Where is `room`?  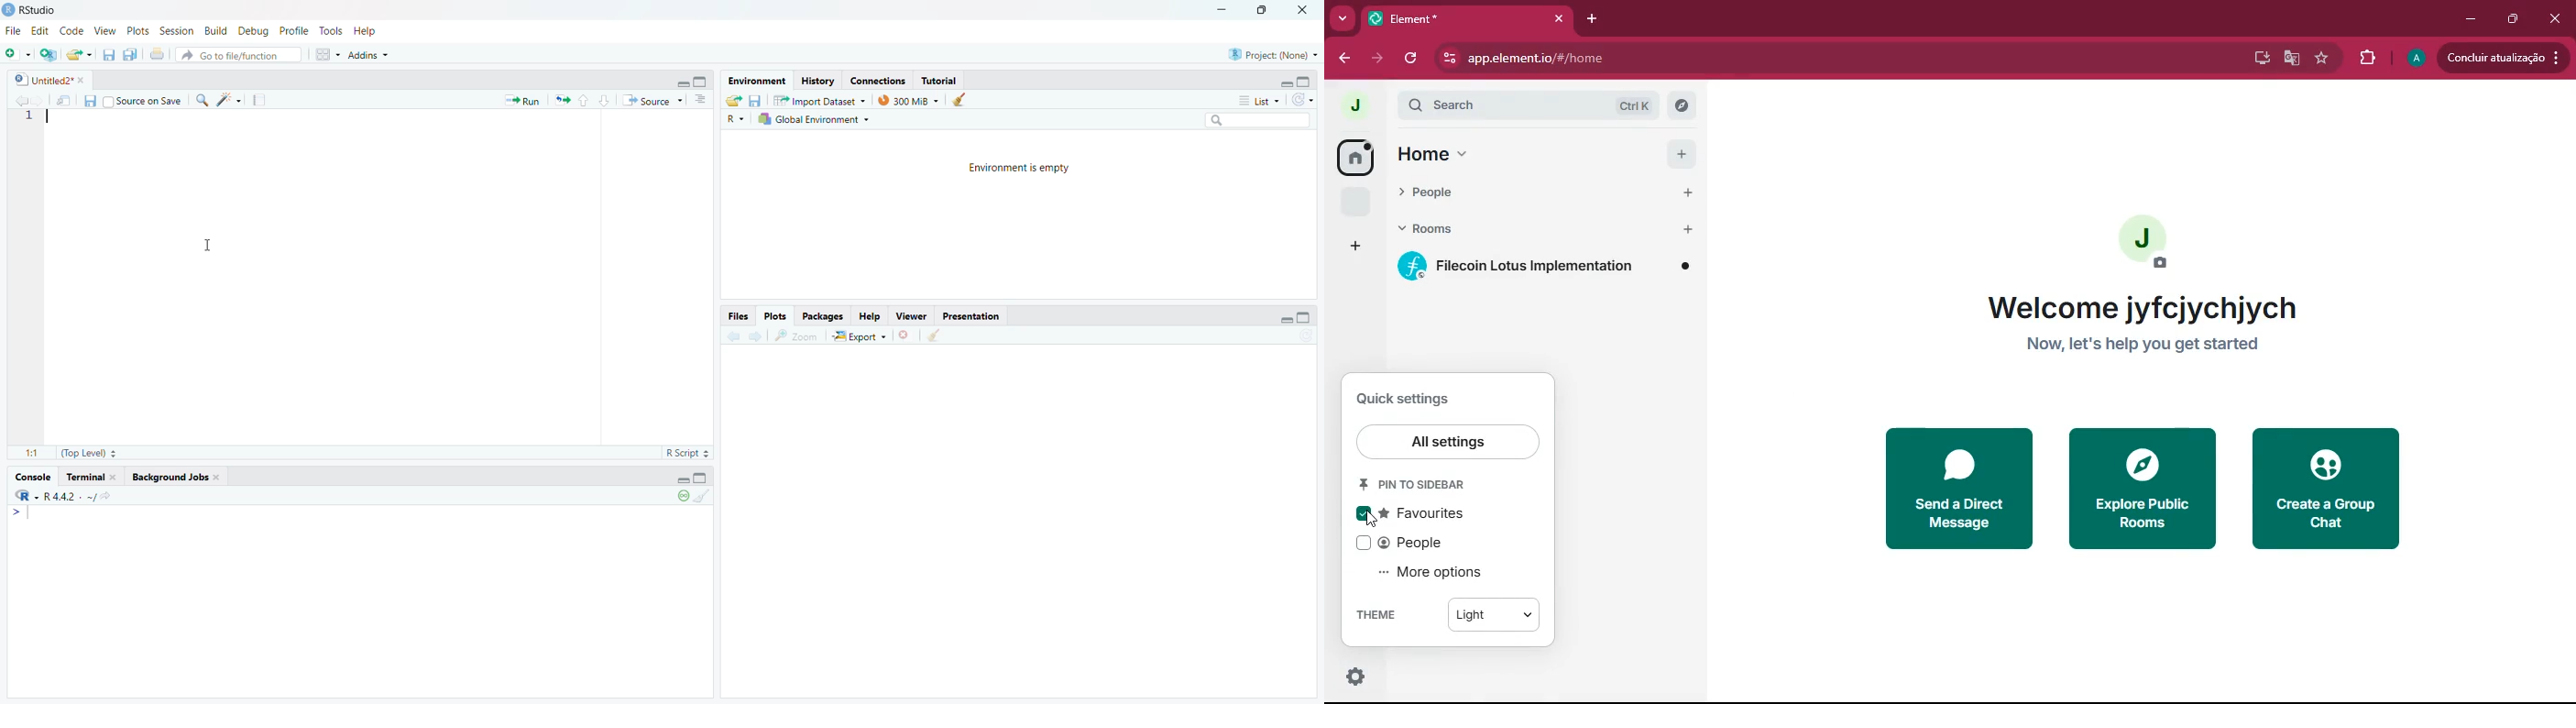
room is located at coordinates (1543, 268).